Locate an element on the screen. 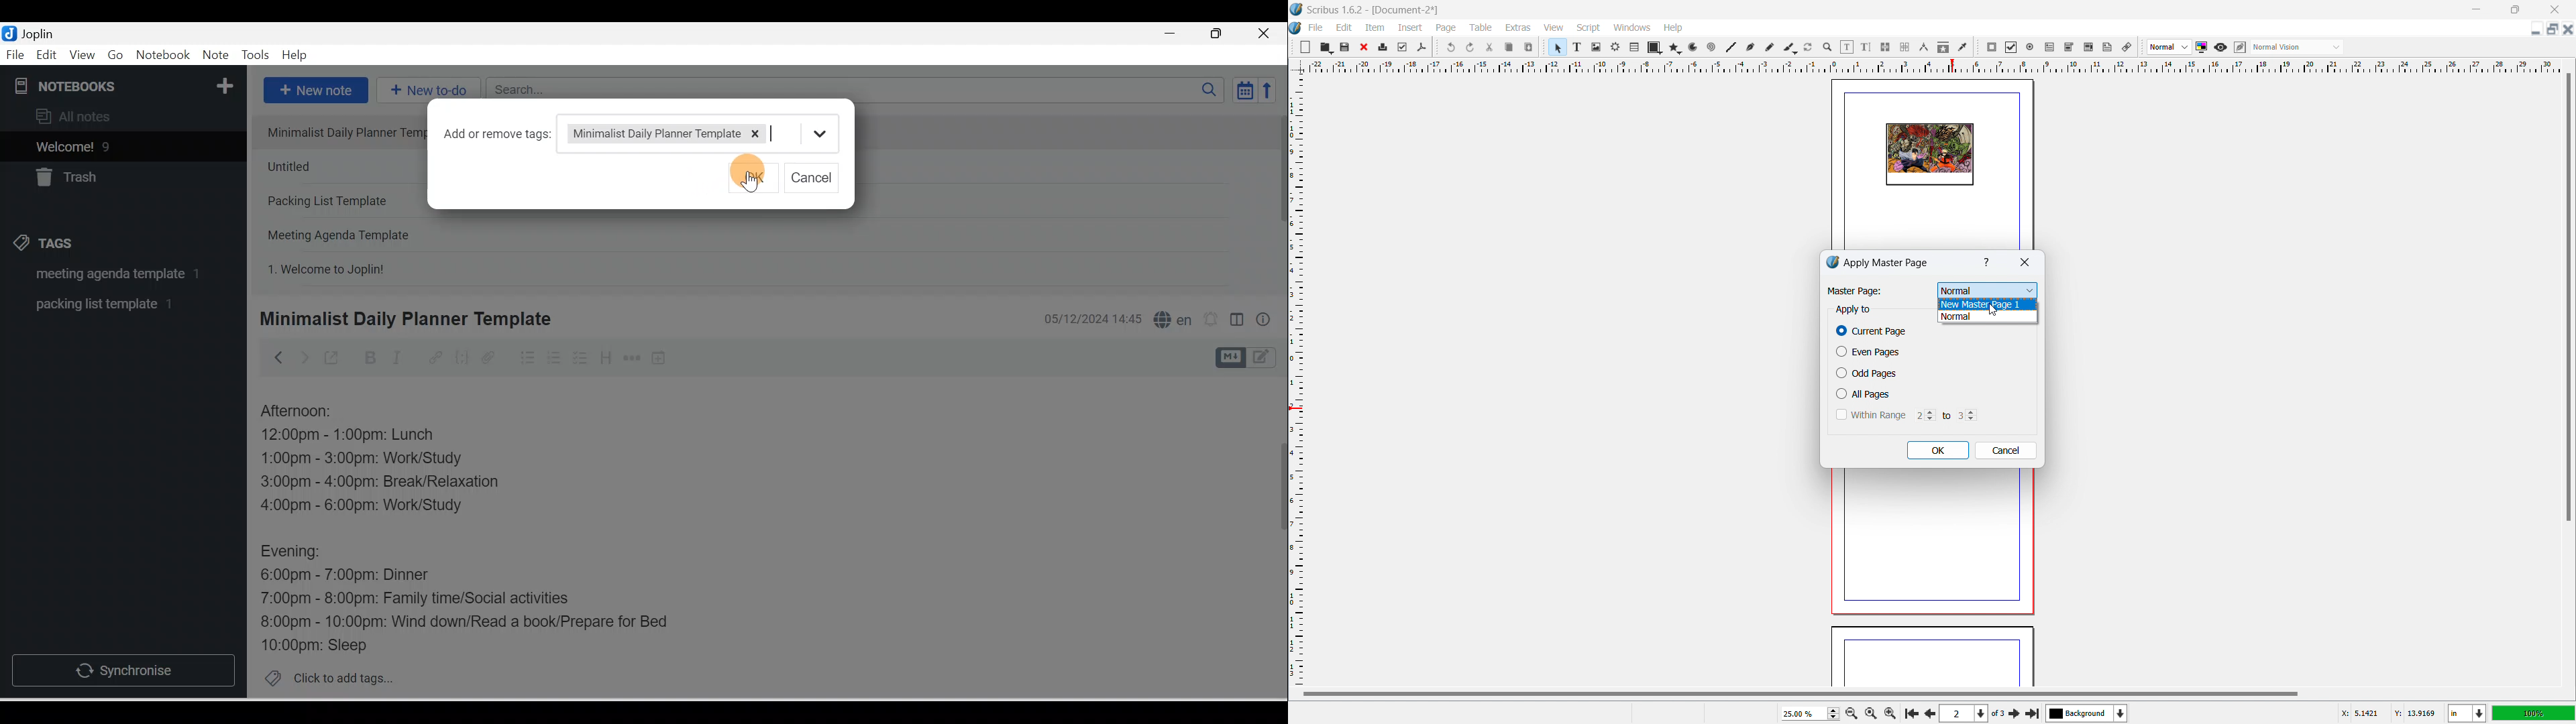 The image size is (2576, 728). Tag 1 is located at coordinates (105, 275).